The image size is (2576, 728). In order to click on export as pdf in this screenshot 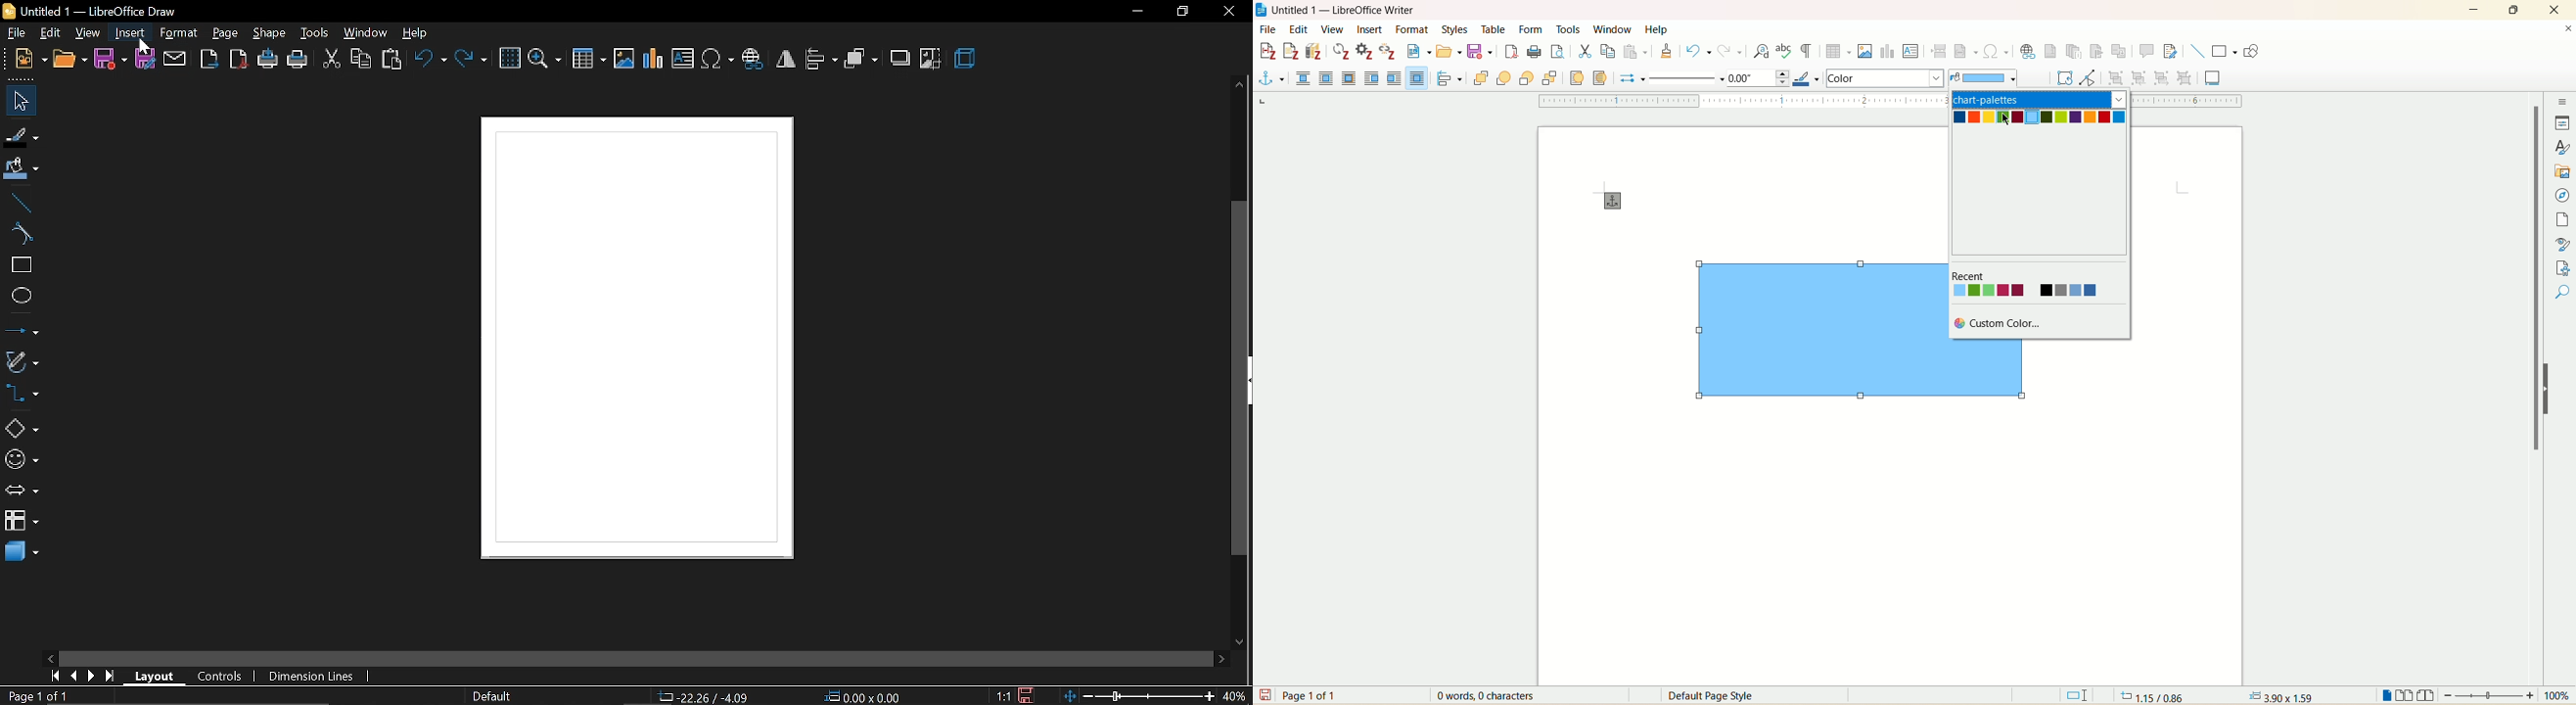, I will do `click(239, 60)`.